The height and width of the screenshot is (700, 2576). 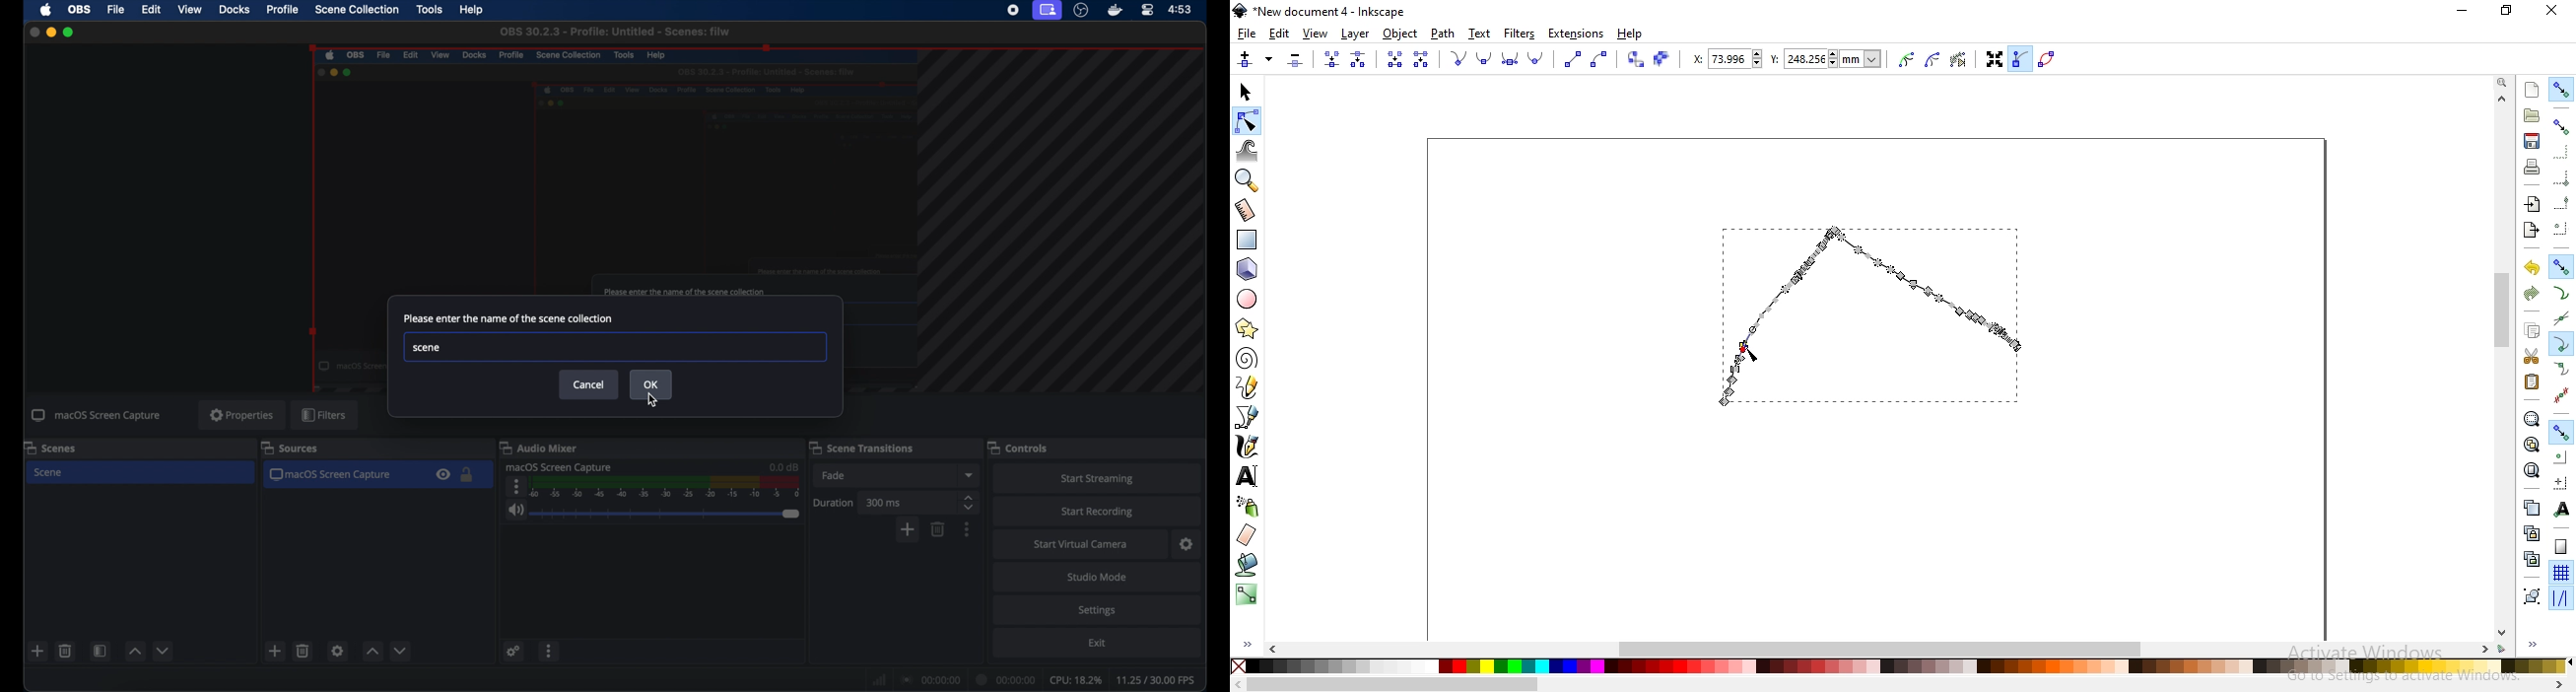 I want to click on make selected nodes corner, so click(x=1457, y=58).